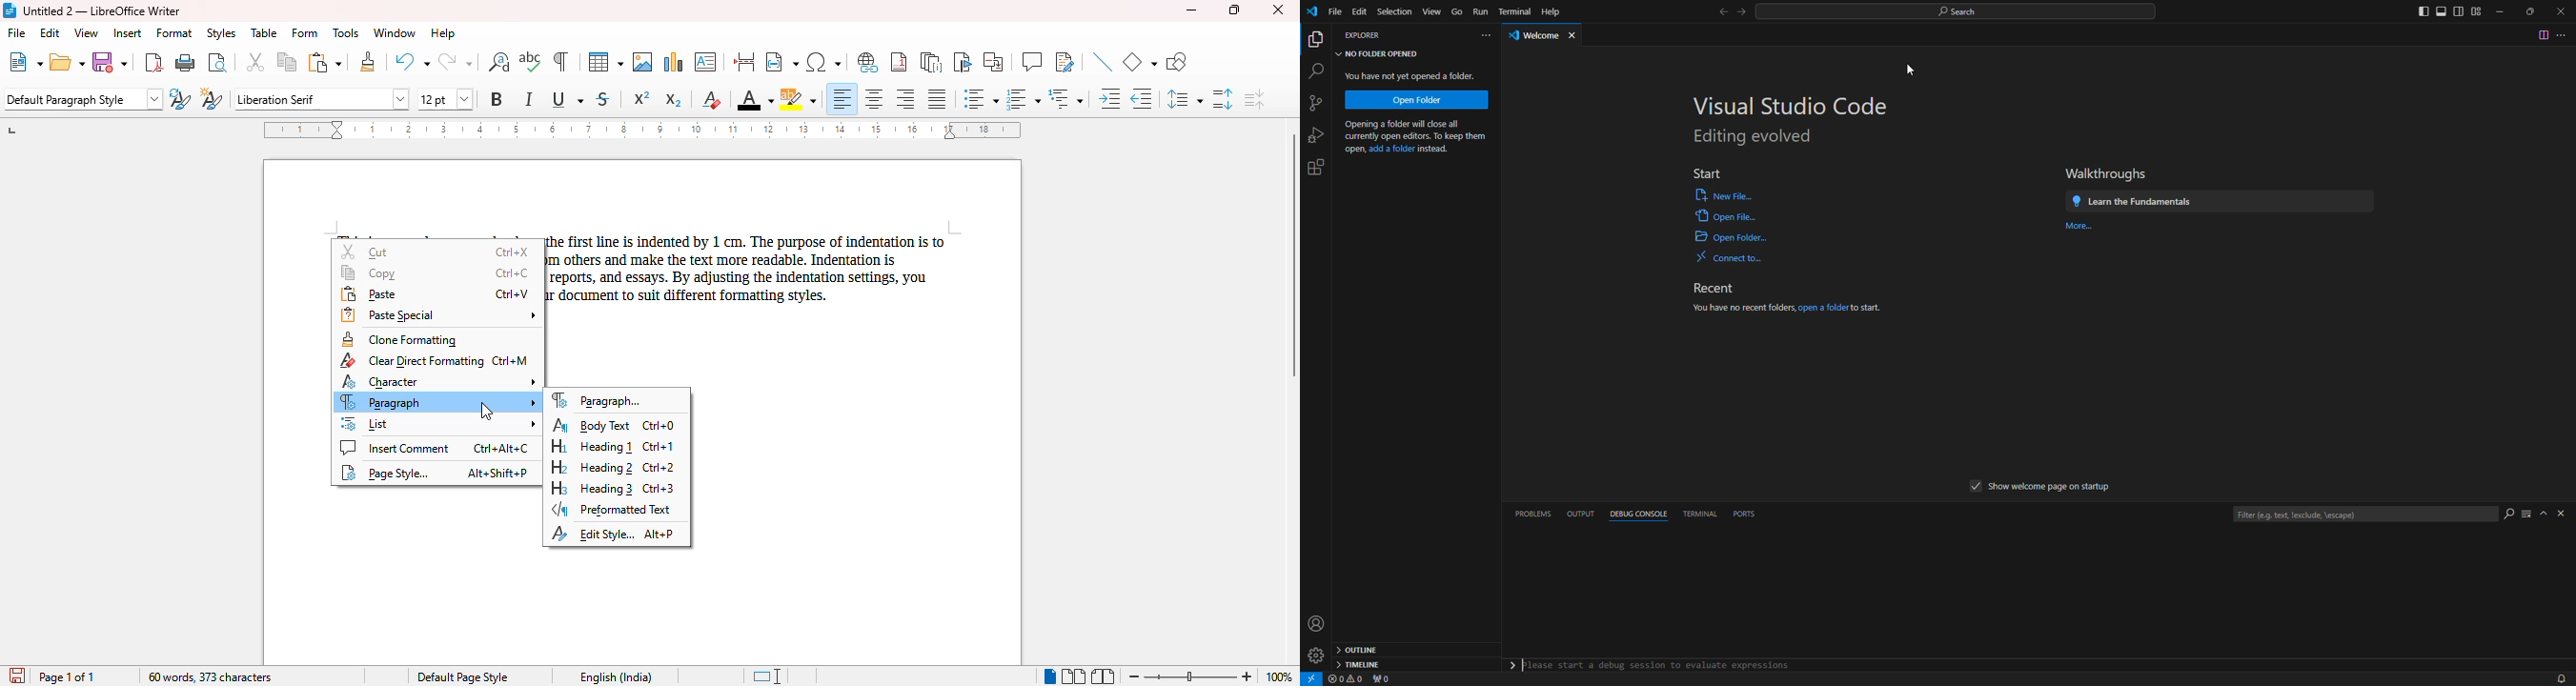  Describe the element at coordinates (1554, 12) in the screenshot. I see `Help` at that location.